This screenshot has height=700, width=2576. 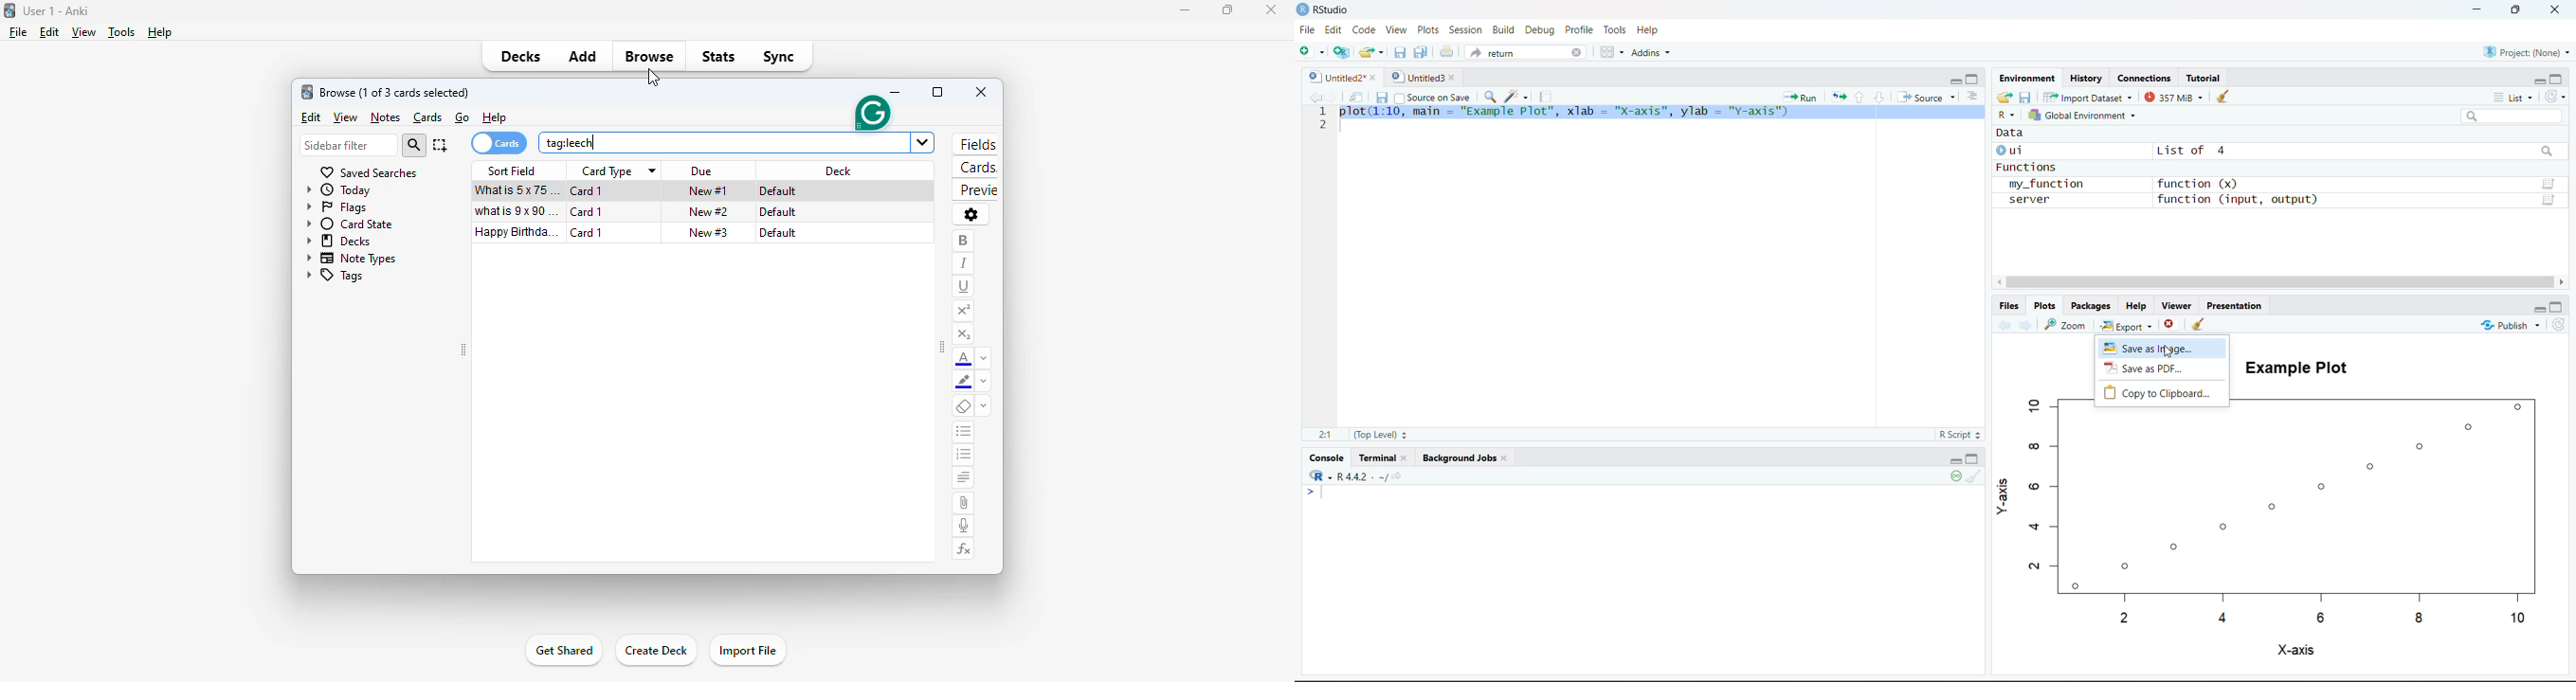 I want to click on New File, so click(x=1312, y=51).